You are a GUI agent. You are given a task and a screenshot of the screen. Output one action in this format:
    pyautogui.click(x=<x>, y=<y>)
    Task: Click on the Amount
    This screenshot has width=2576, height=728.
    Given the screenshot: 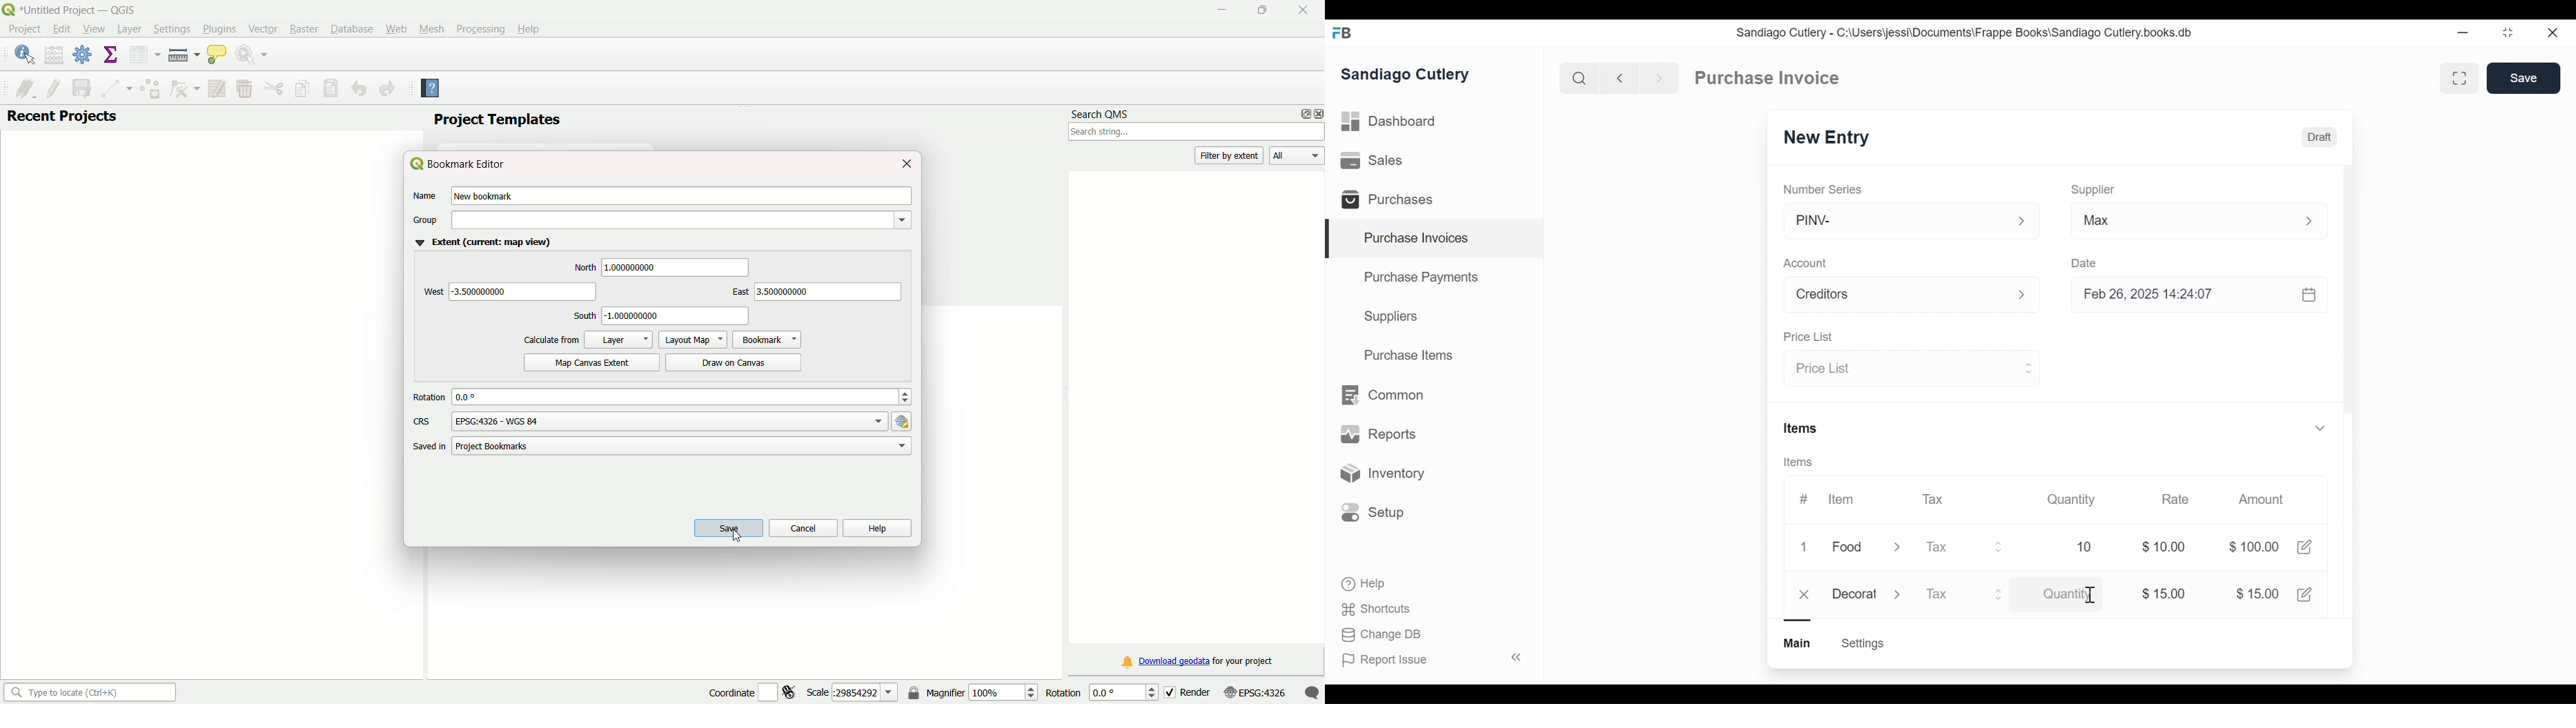 What is the action you would take?
    pyautogui.click(x=2264, y=500)
    